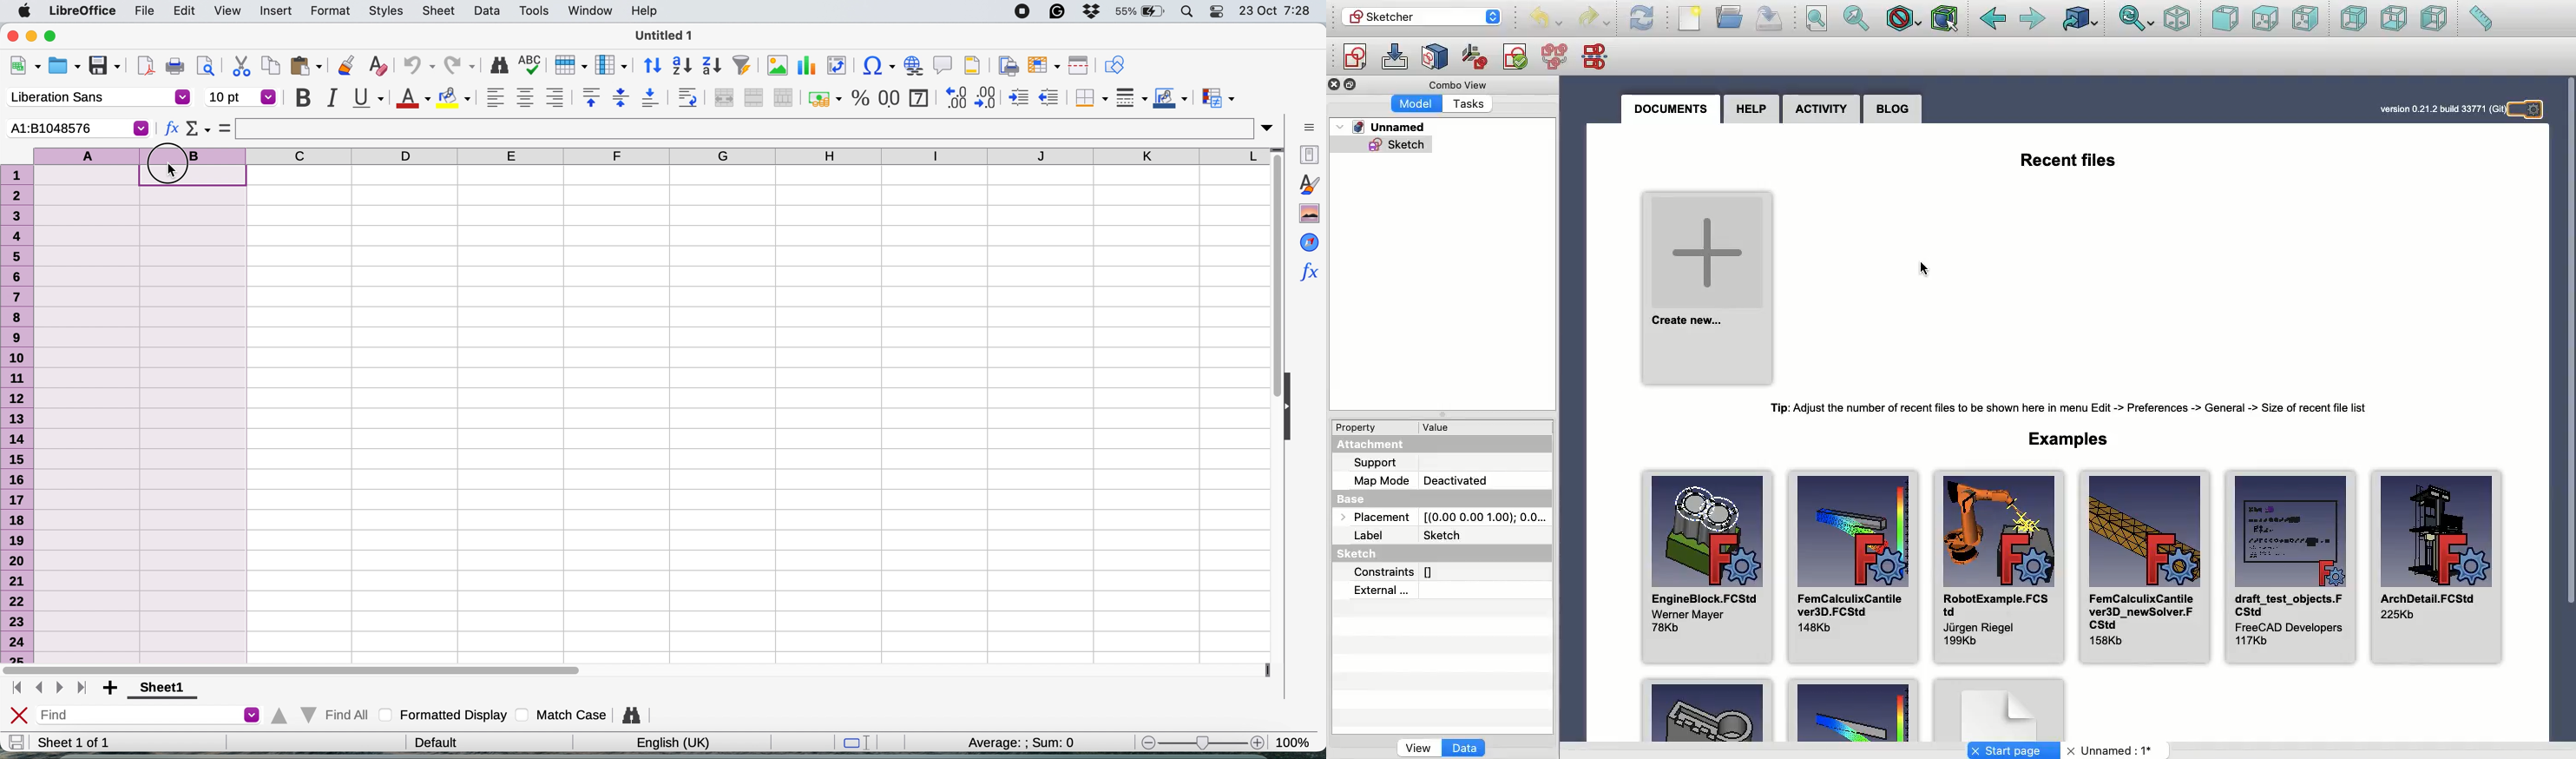 The width and height of the screenshot is (2576, 784). I want to click on dropbox, so click(1090, 12).